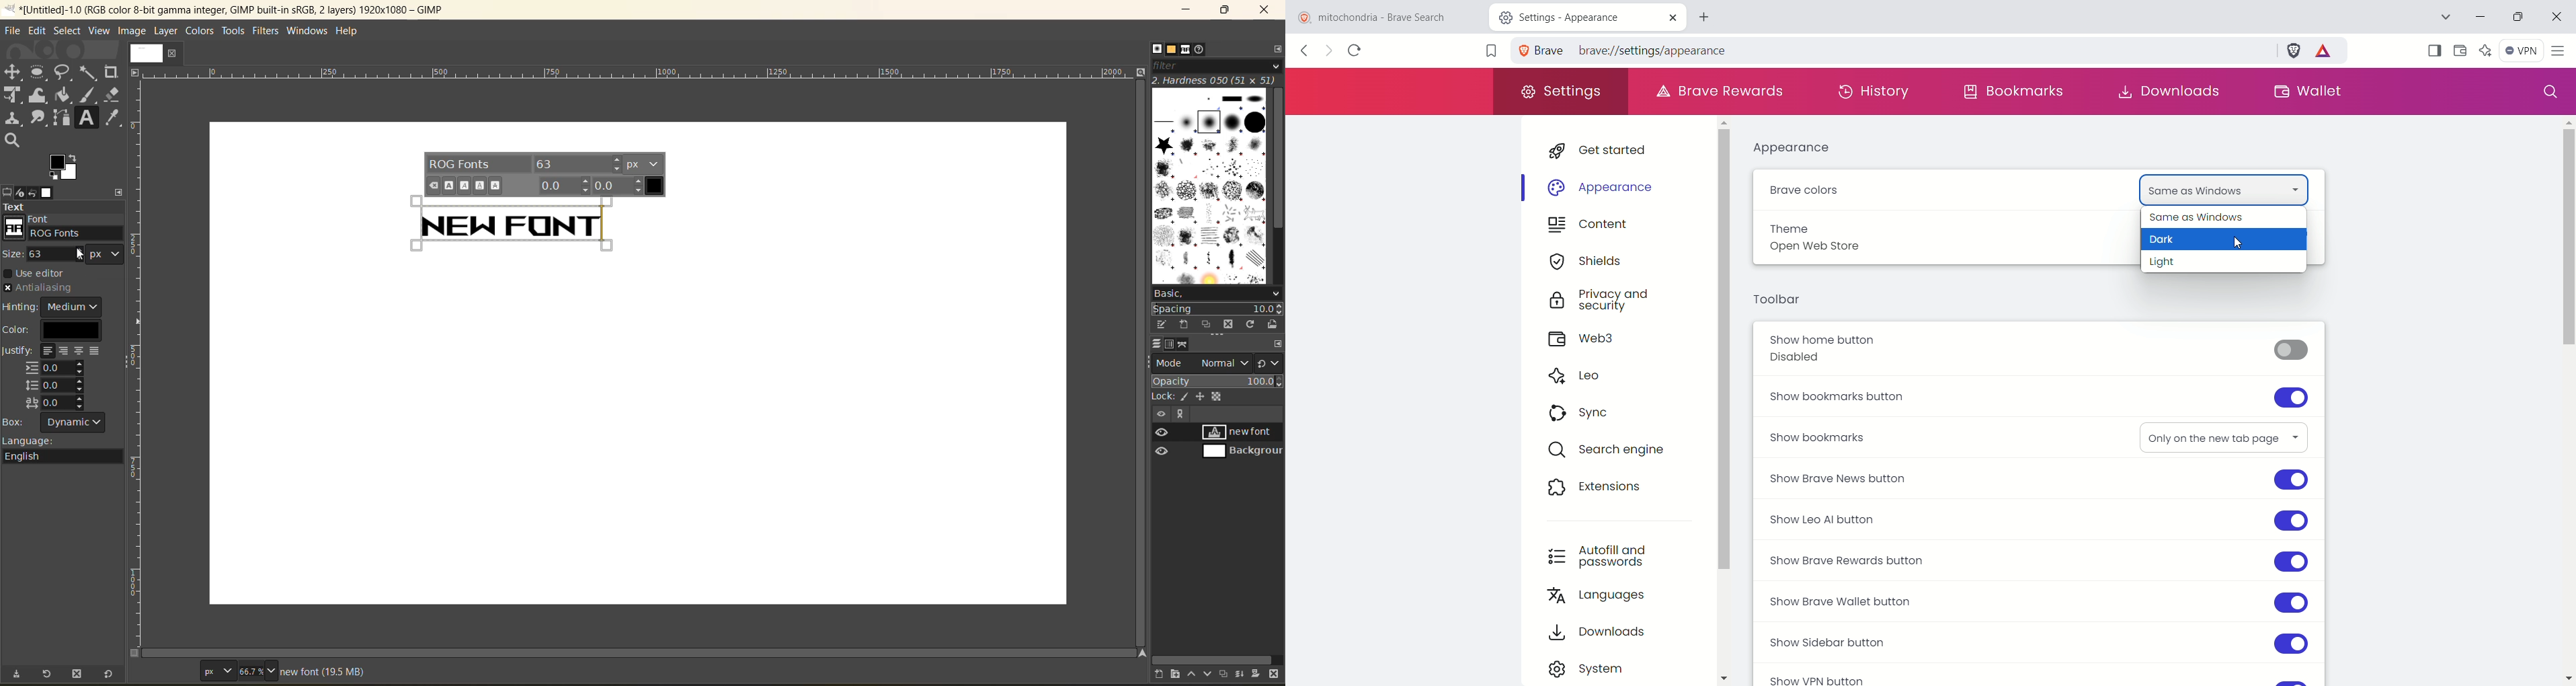 This screenshot has width=2576, height=700. Describe the element at coordinates (200, 32) in the screenshot. I see `colors` at that location.